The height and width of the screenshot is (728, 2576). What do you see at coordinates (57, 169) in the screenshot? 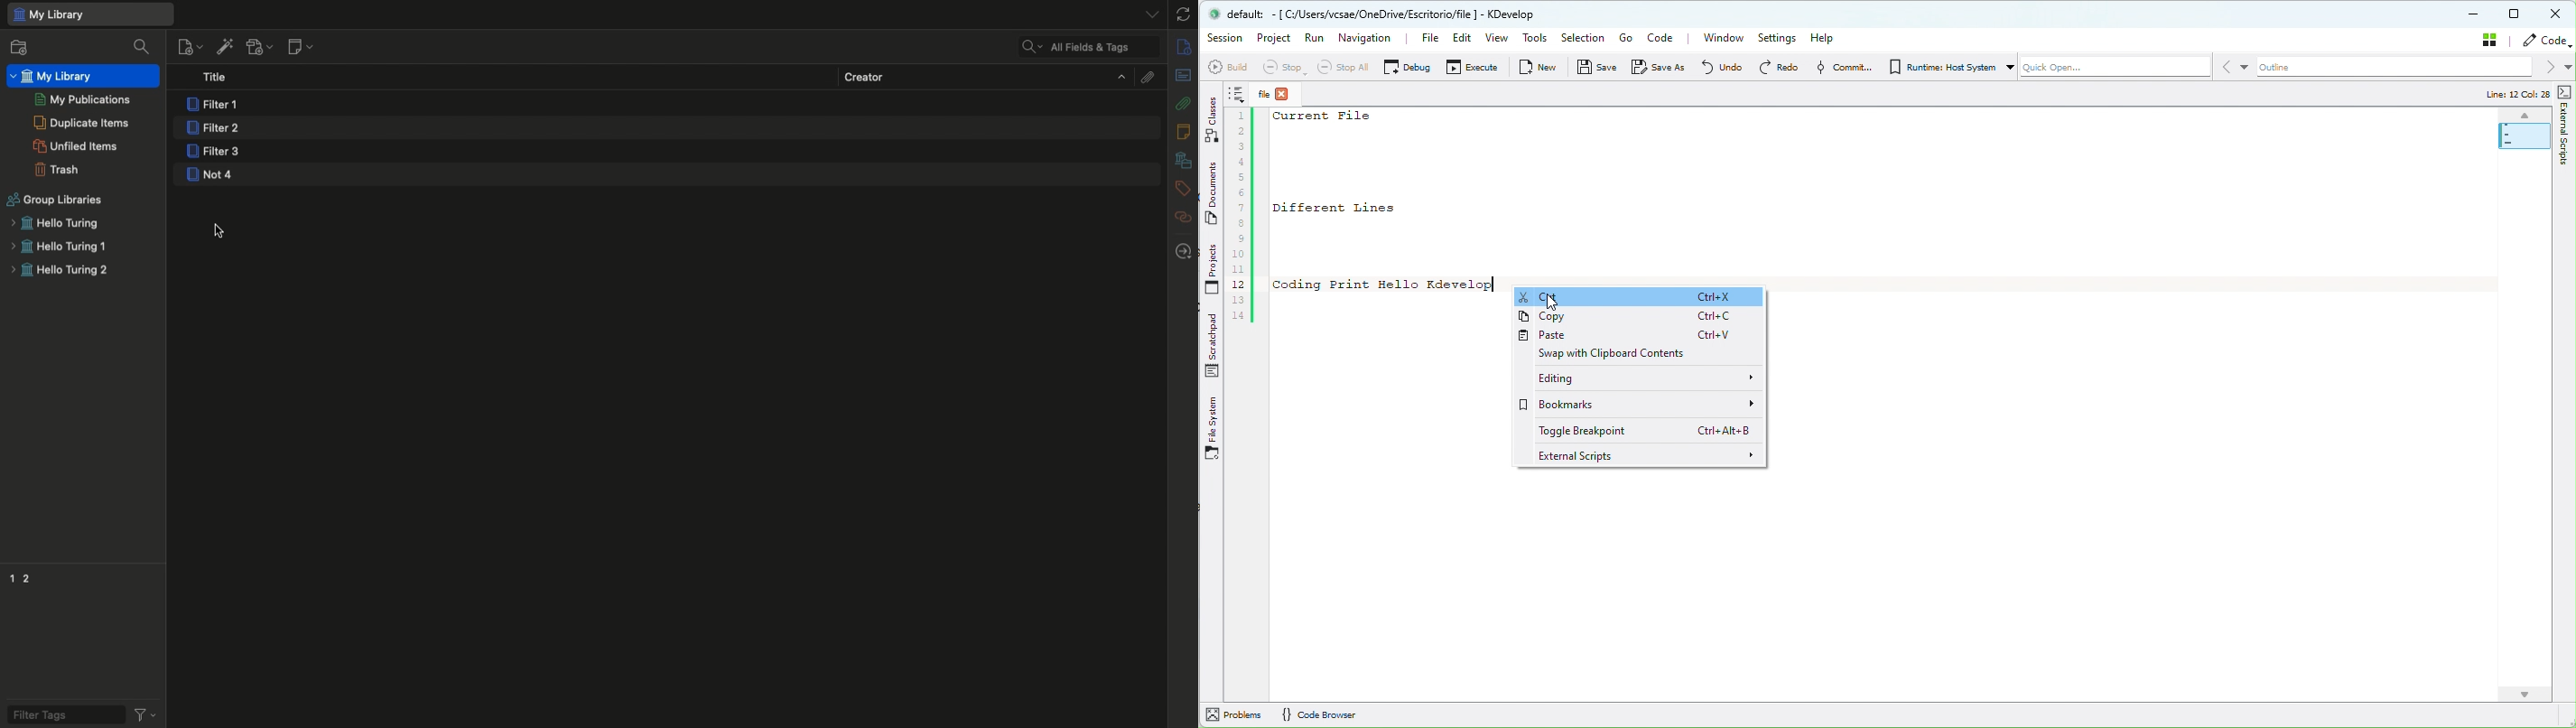
I see `Trash` at bounding box center [57, 169].